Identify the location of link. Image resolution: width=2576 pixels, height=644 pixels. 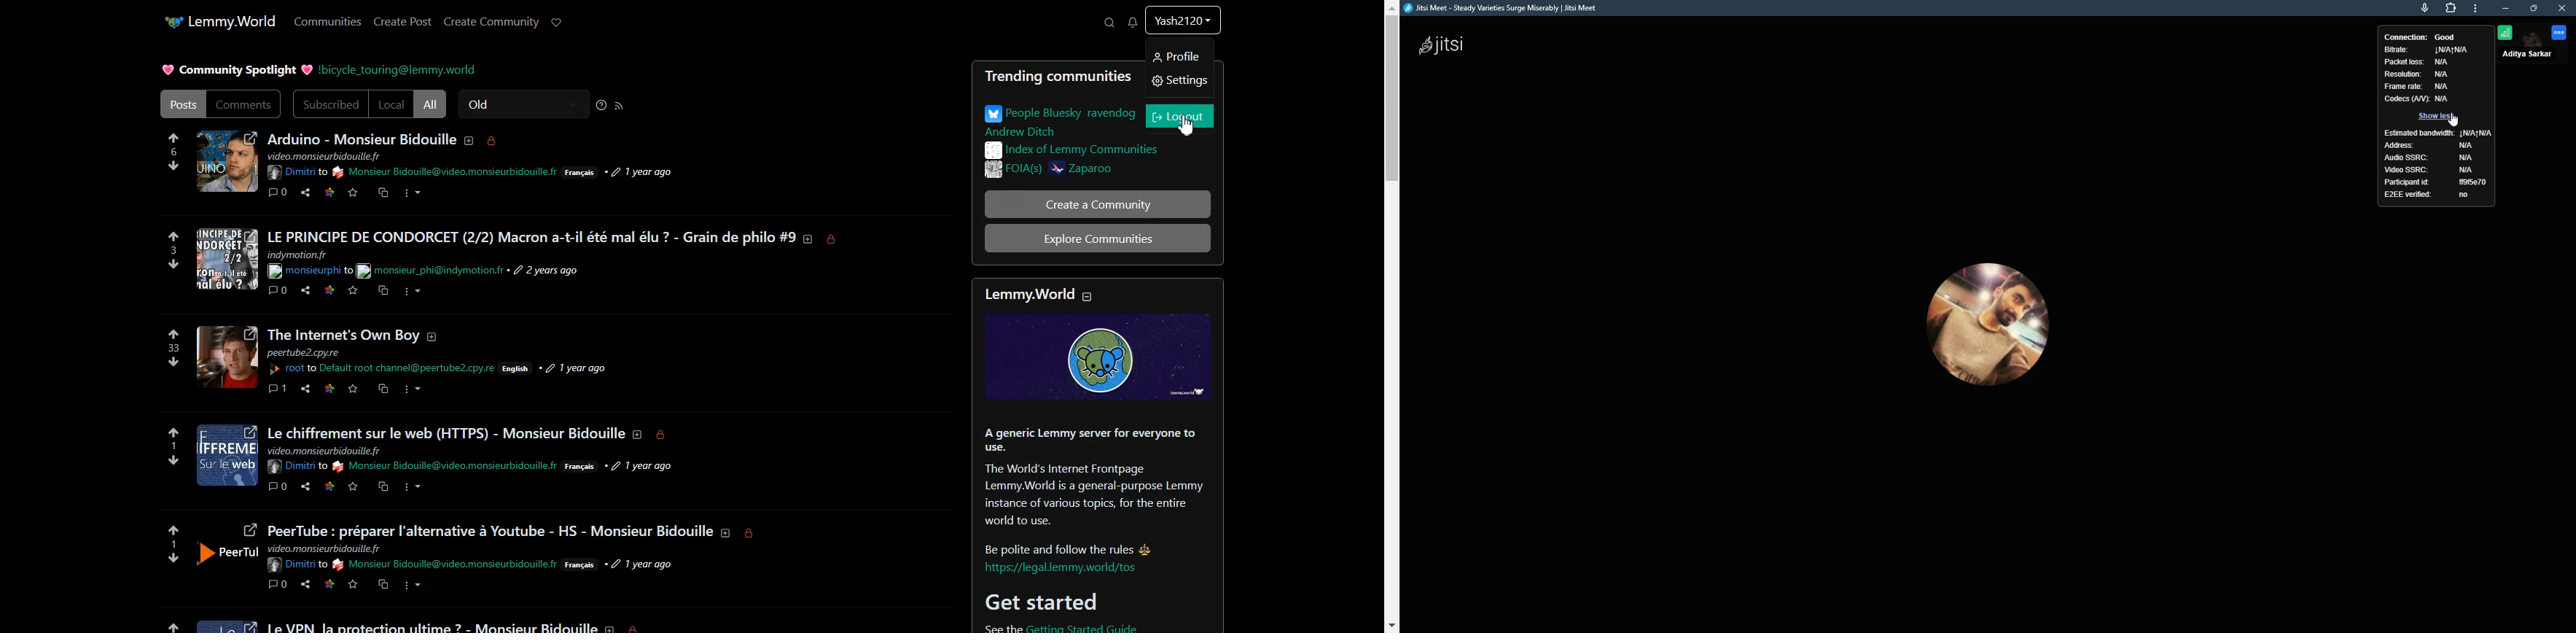
(331, 488).